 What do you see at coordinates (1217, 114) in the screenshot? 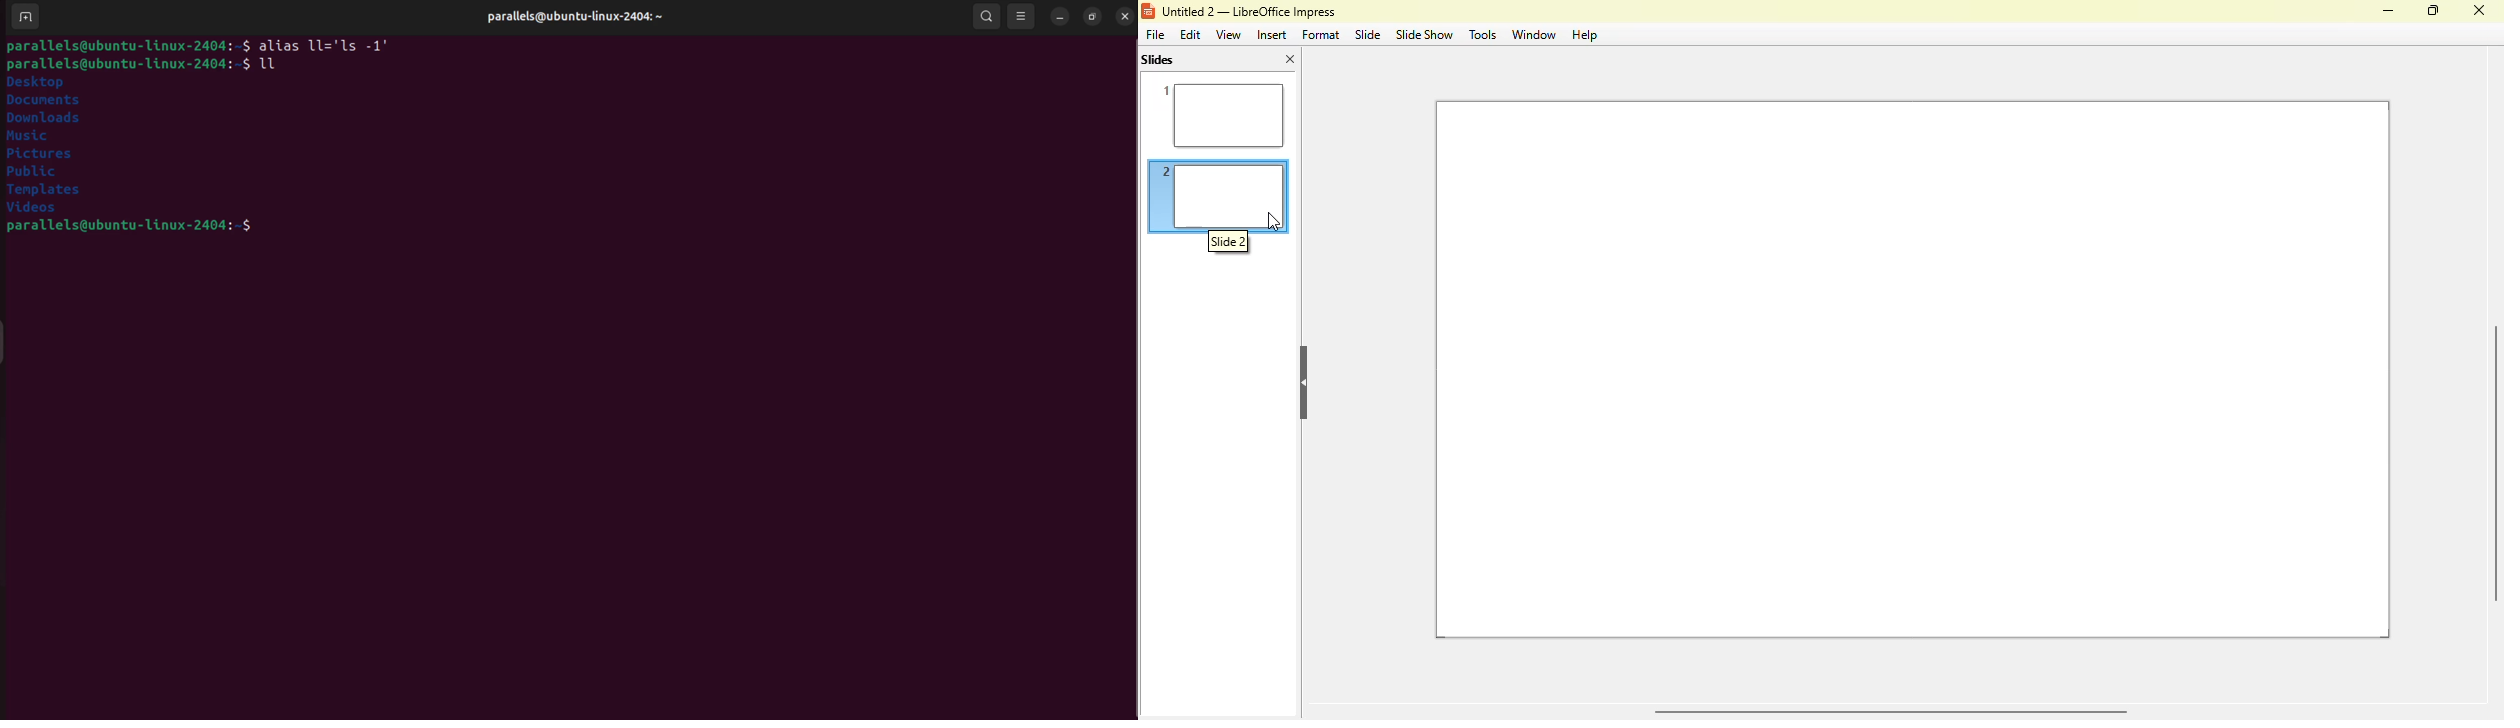
I see `slide 1` at bounding box center [1217, 114].